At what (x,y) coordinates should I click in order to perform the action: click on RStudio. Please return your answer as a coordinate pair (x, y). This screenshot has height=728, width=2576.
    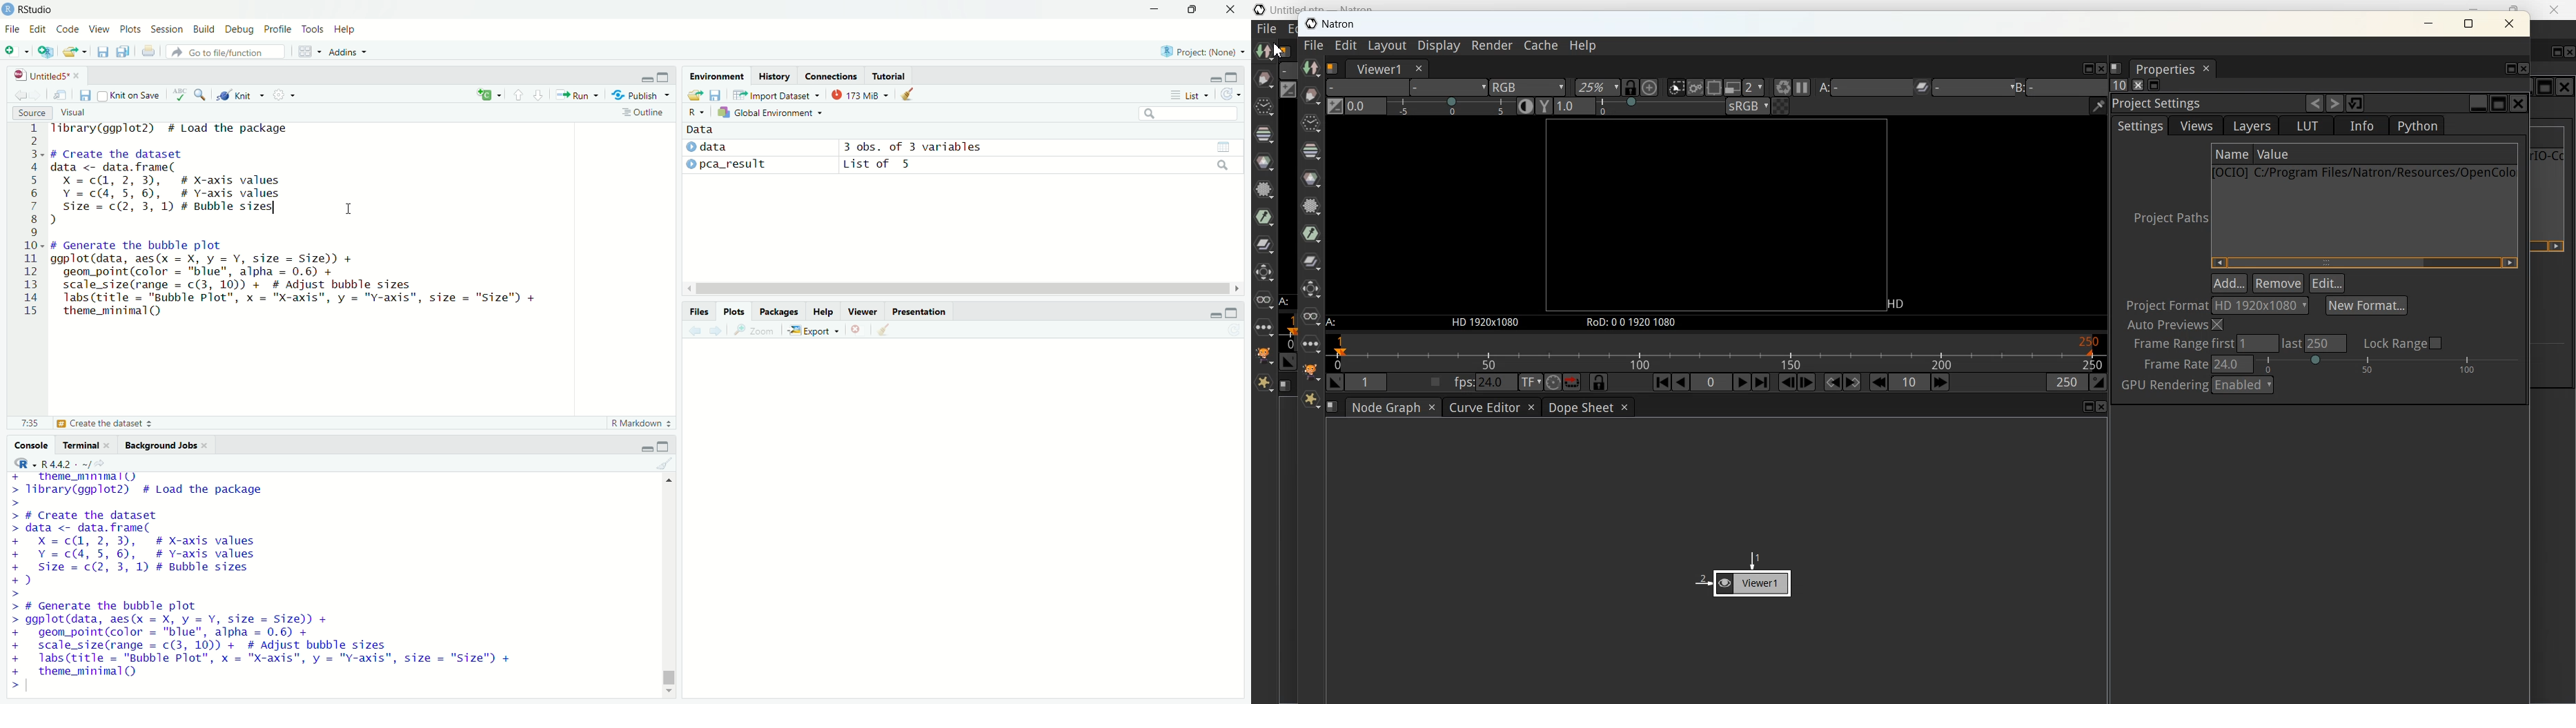
    Looking at the image, I should click on (36, 10).